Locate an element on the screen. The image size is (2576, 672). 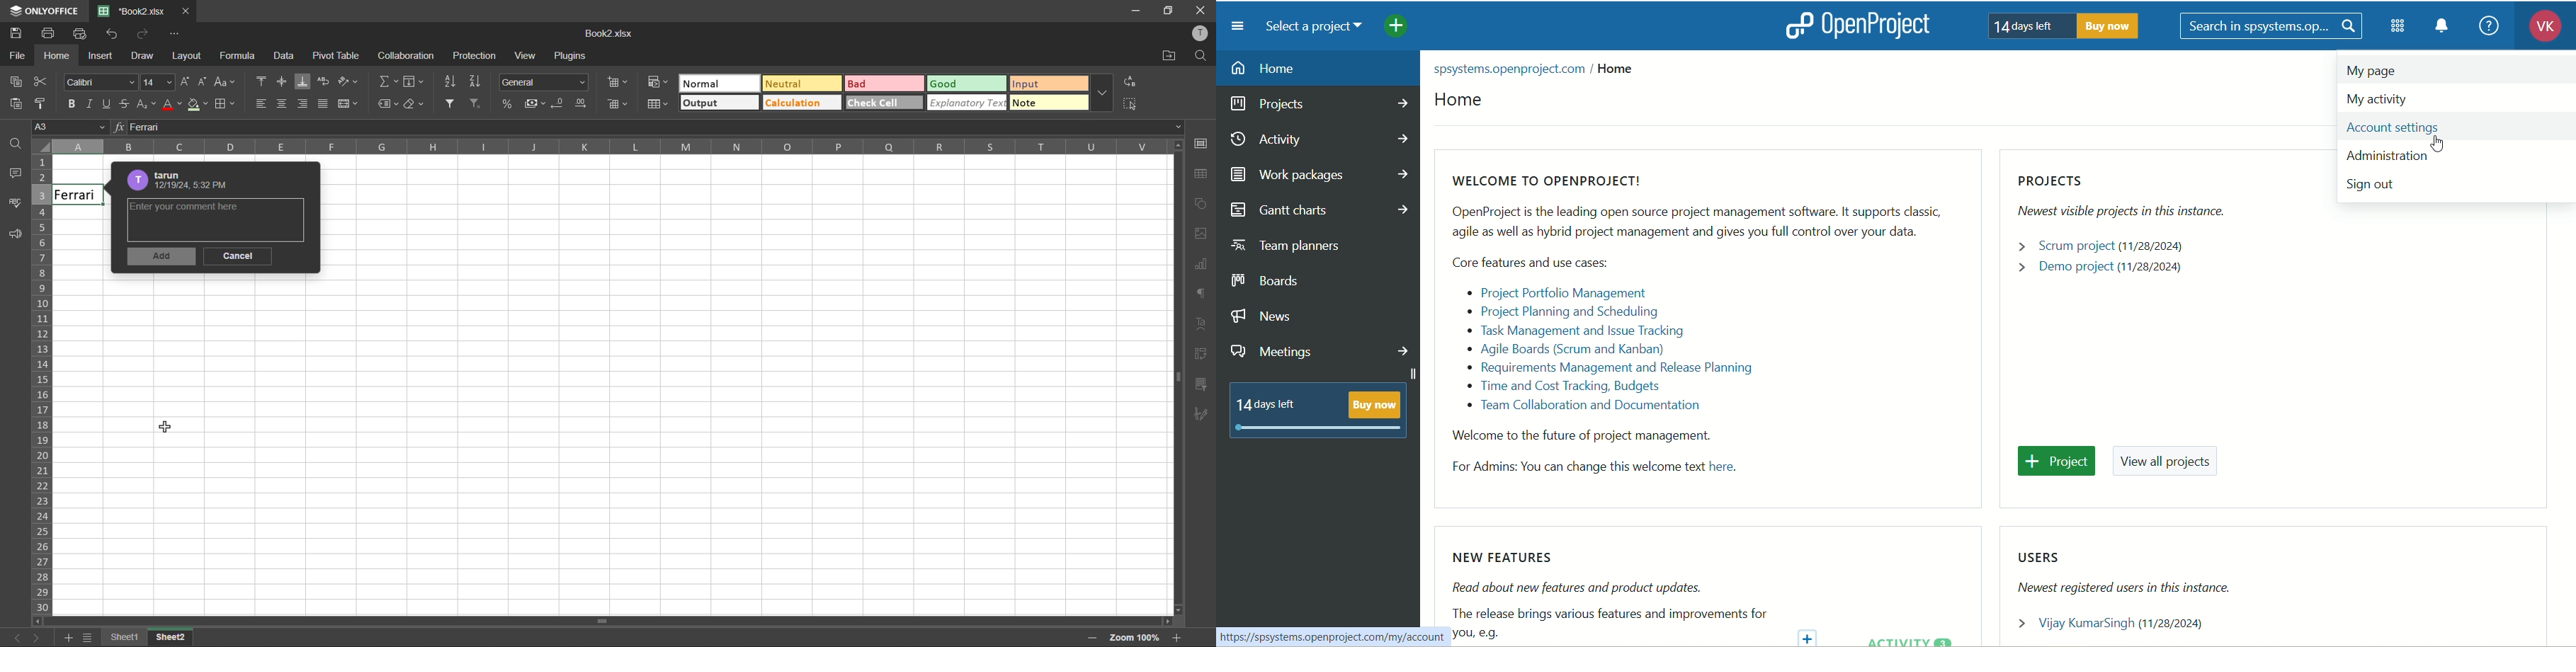
increment size is located at coordinates (186, 80).